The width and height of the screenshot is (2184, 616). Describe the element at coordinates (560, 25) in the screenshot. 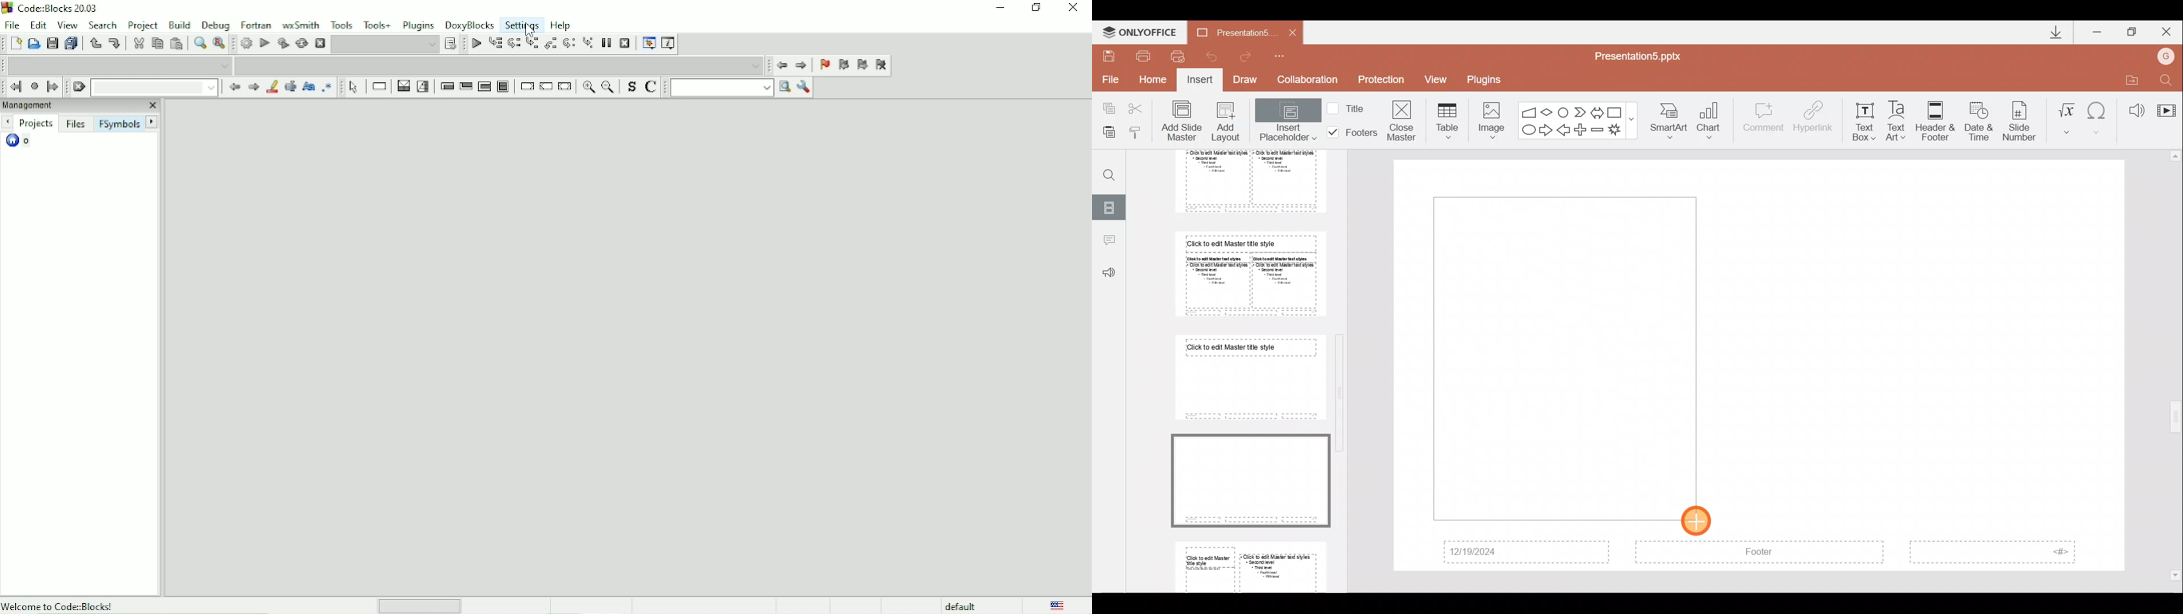

I see `Help` at that location.